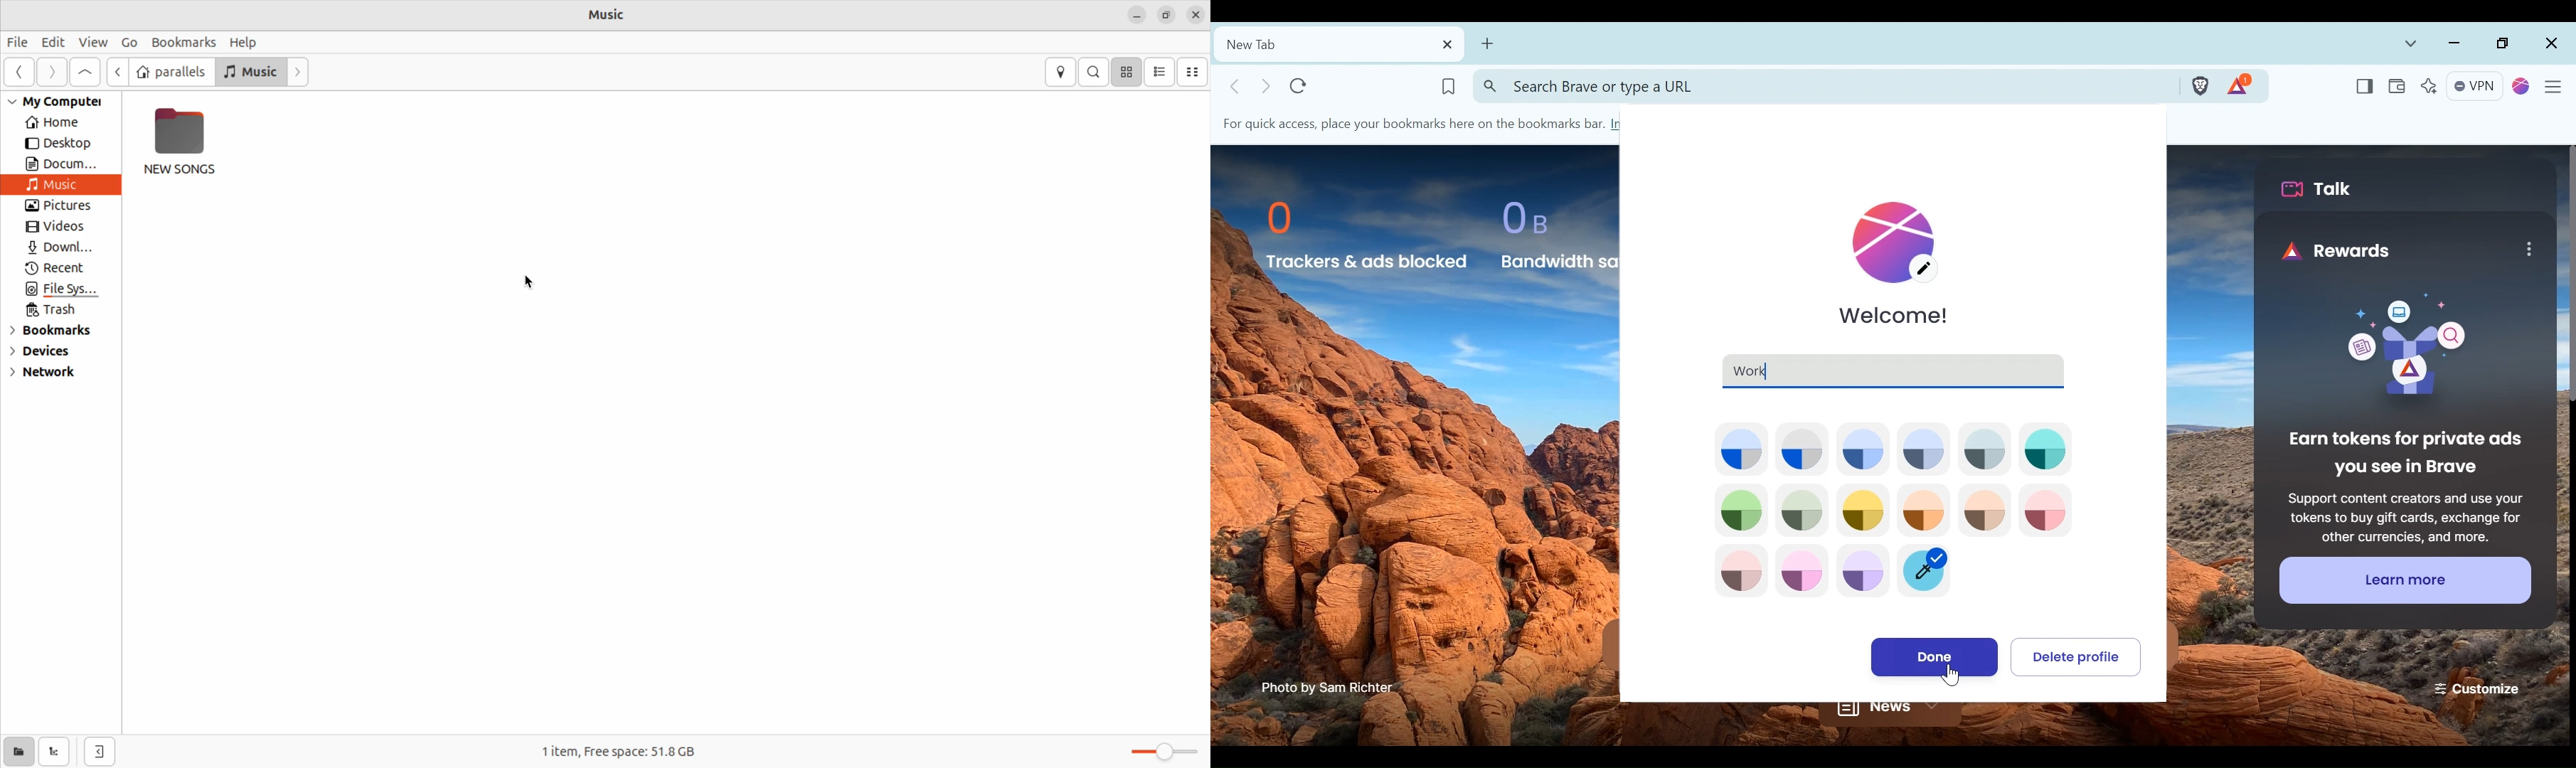 The width and height of the screenshot is (2576, 784). Describe the element at coordinates (56, 310) in the screenshot. I see `Trash` at that location.